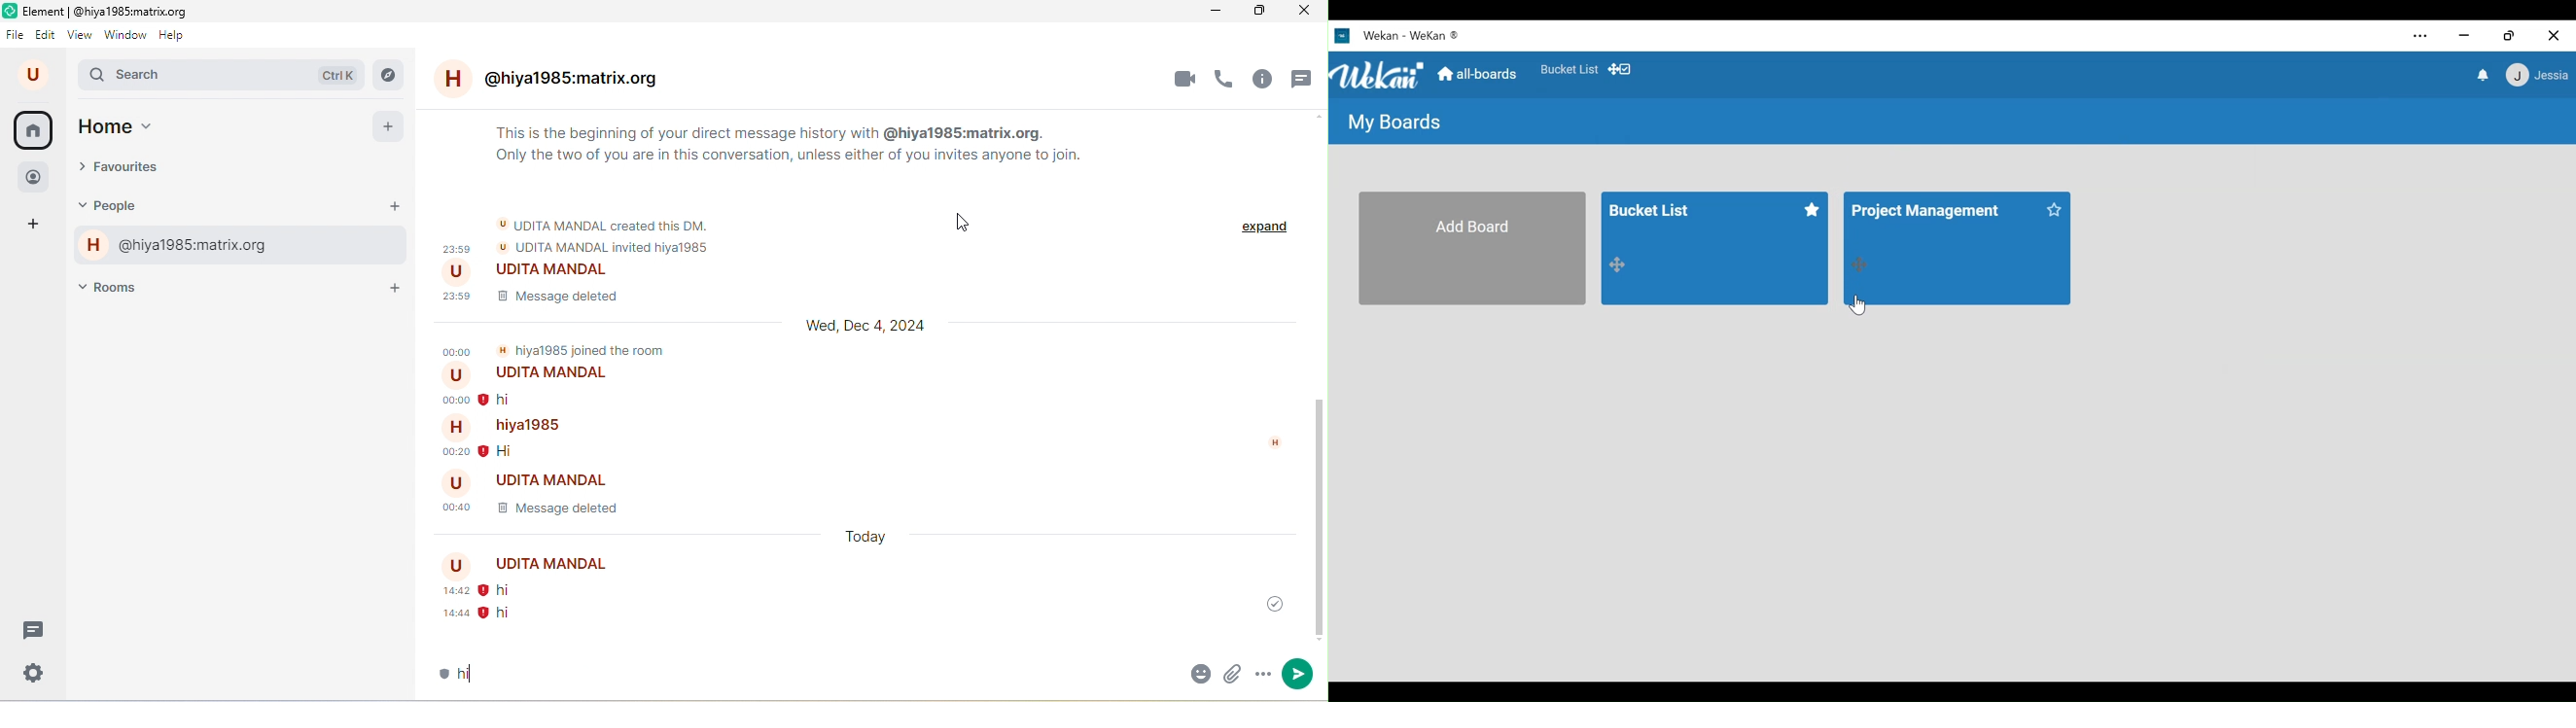 This screenshot has width=2576, height=728. What do you see at coordinates (460, 299) in the screenshot?
I see `23.59` at bounding box center [460, 299].